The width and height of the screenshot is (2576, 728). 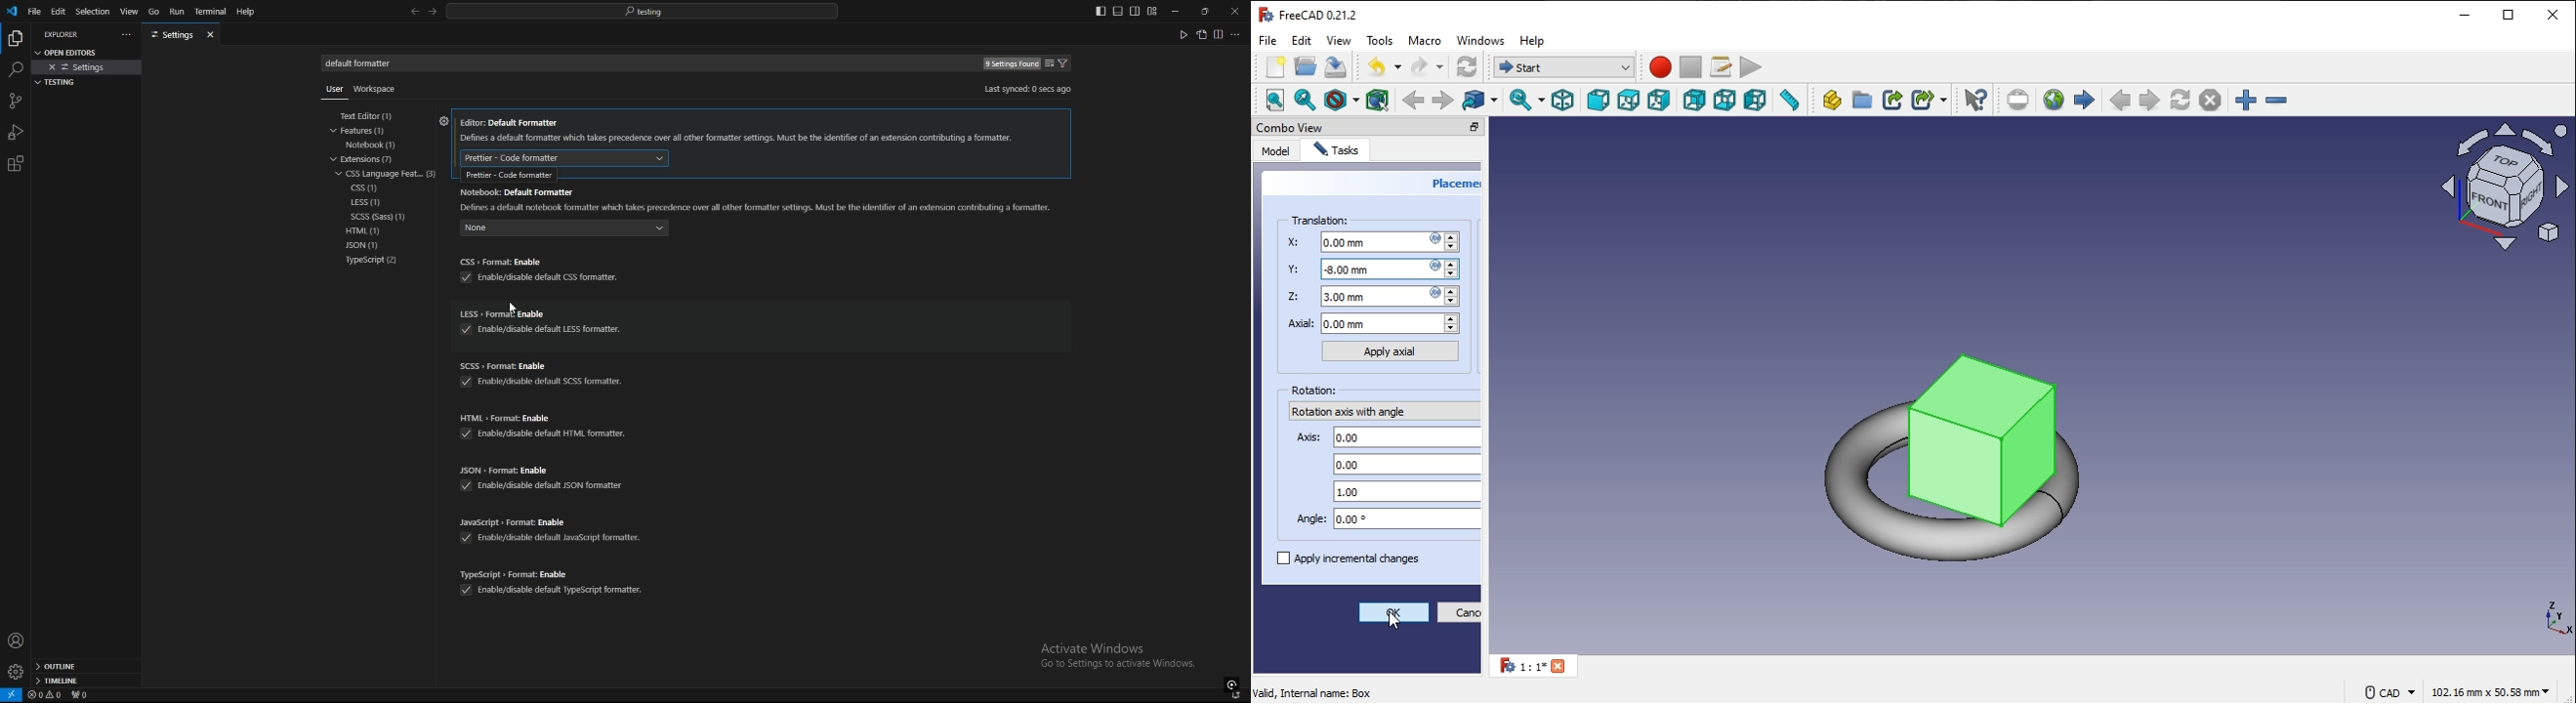 I want to click on open settings, so click(x=72, y=51).